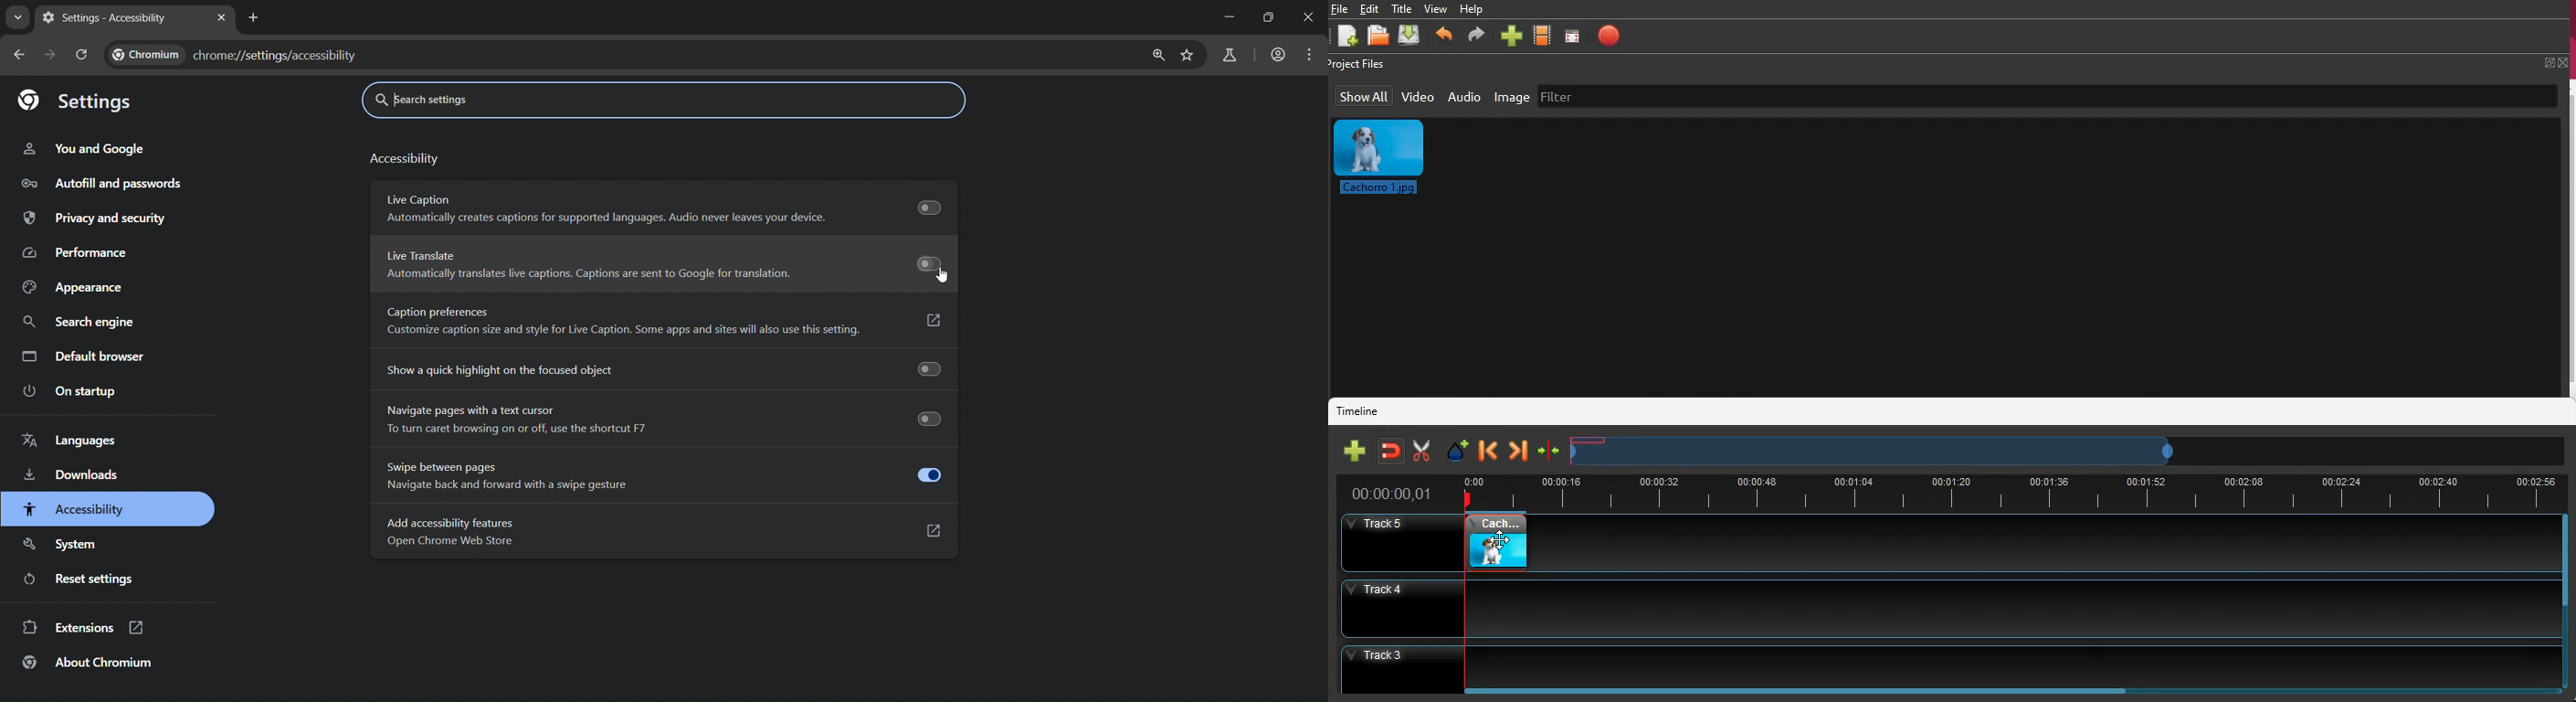 This screenshot has width=2576, height=728. Describe the element at coordinates (83, 357) in the screenshot. I see `default browser` at that location.